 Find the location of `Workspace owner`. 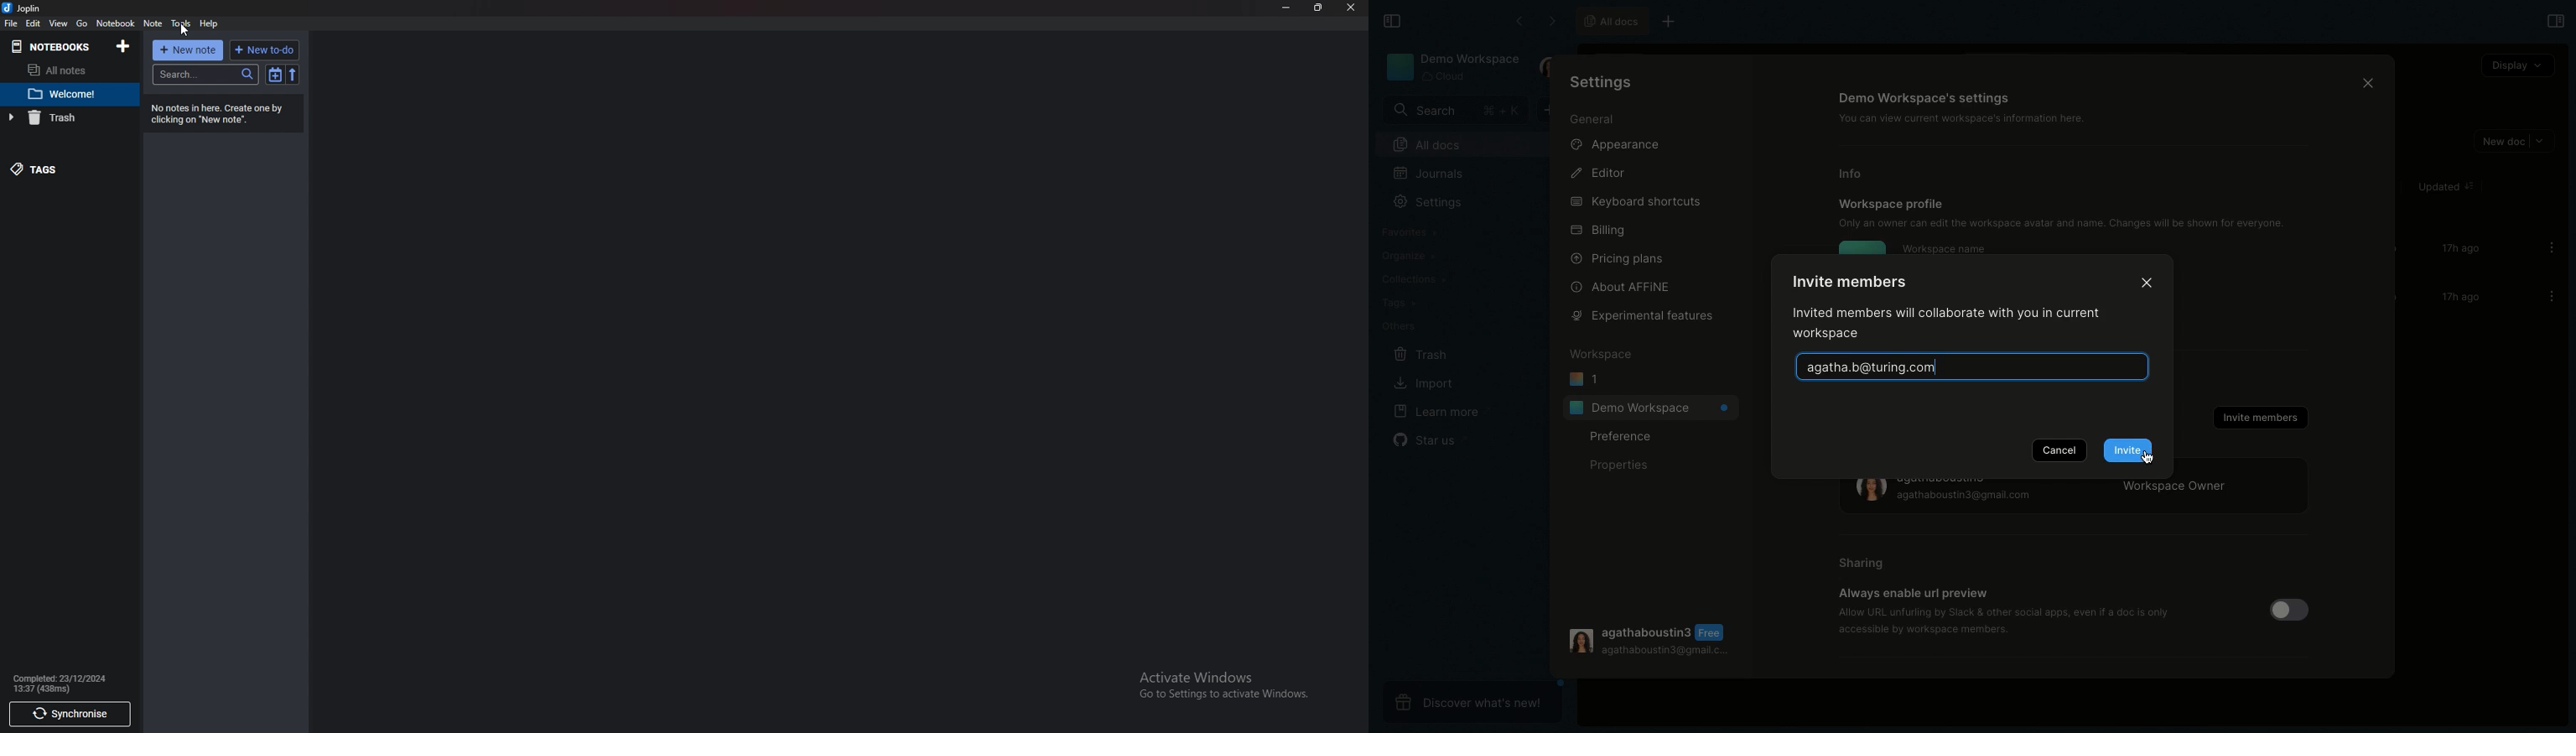

Workspace owner is located at coordinates (2076, 497).